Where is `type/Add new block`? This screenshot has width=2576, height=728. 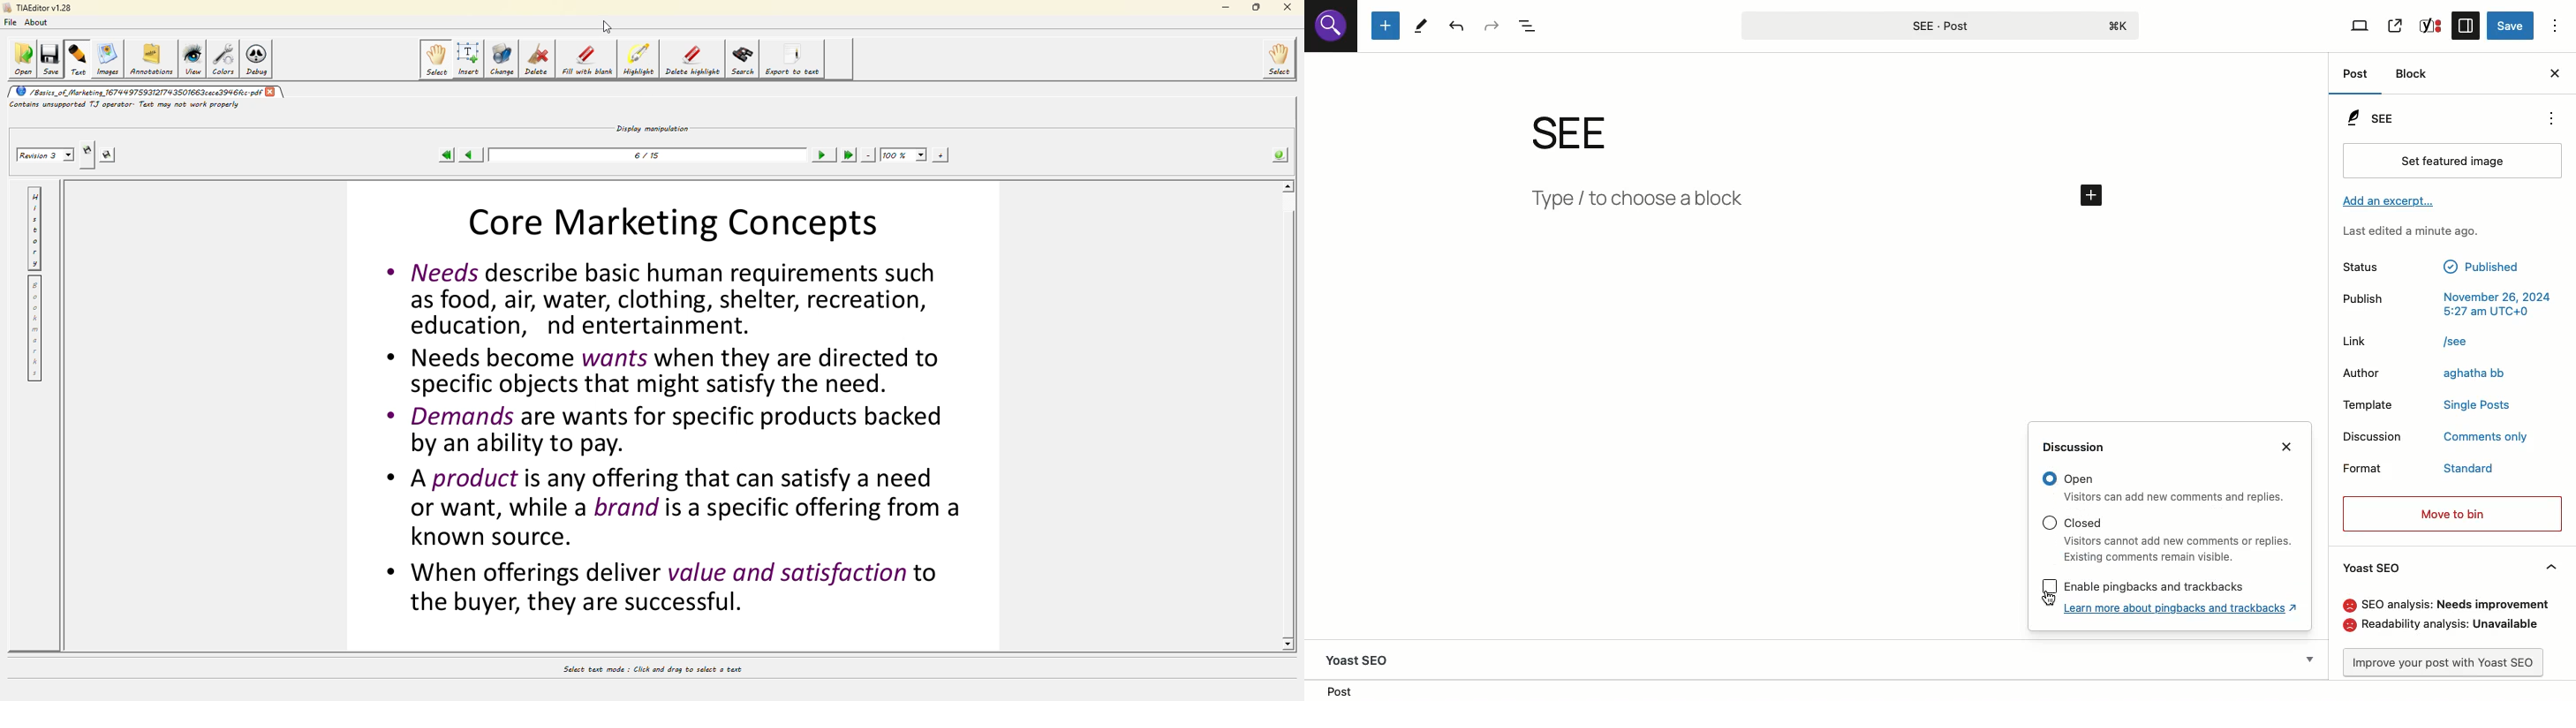 type/Add new block is located at coordinates (1820, 203).